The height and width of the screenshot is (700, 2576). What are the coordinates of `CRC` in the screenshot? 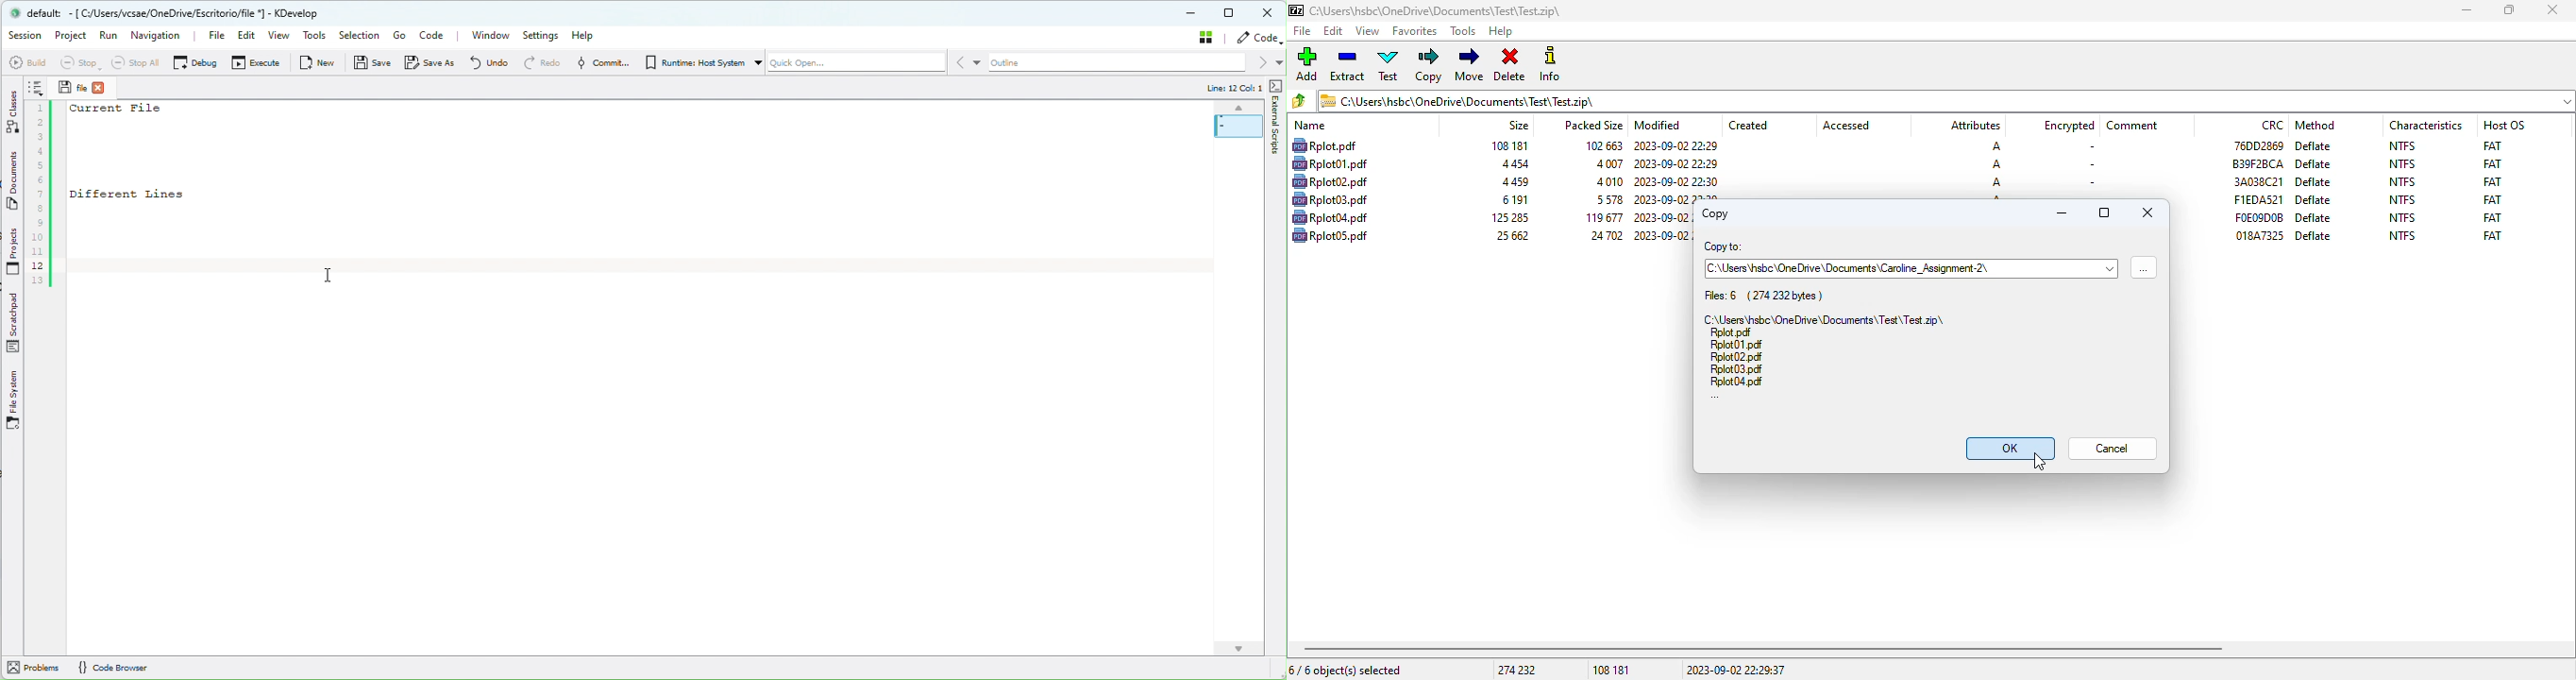 It's located at (2258, 181).